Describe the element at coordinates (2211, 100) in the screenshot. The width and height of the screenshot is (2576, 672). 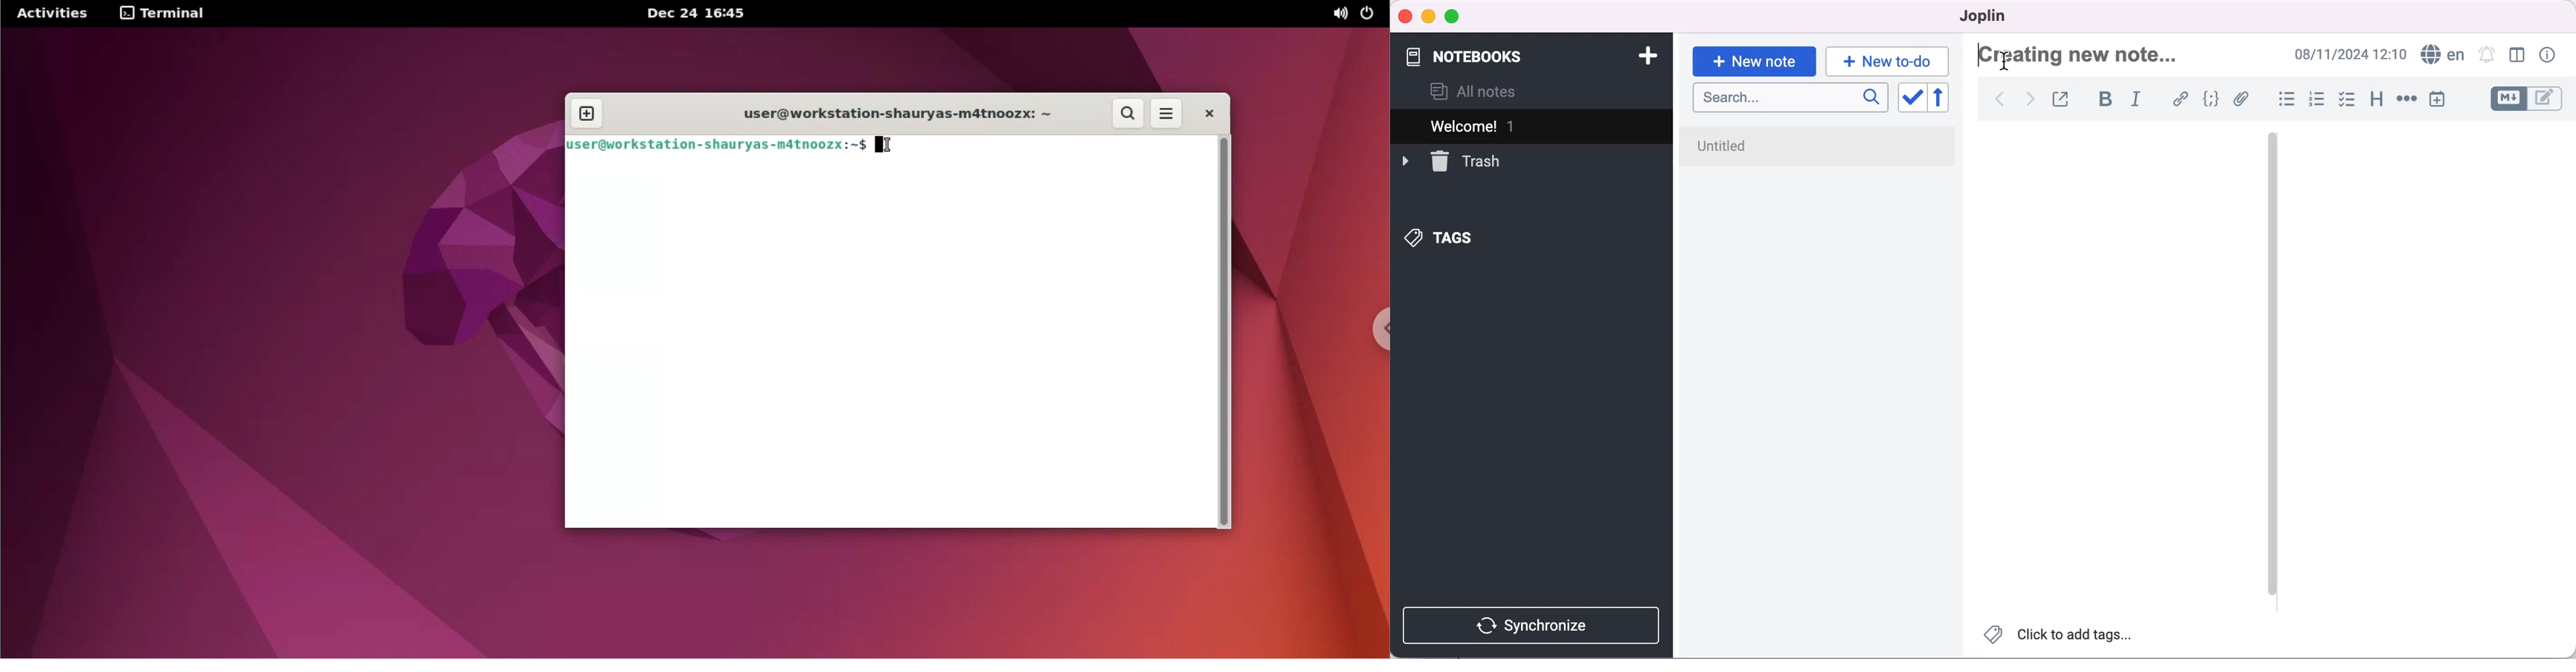
I see `code` at that location.